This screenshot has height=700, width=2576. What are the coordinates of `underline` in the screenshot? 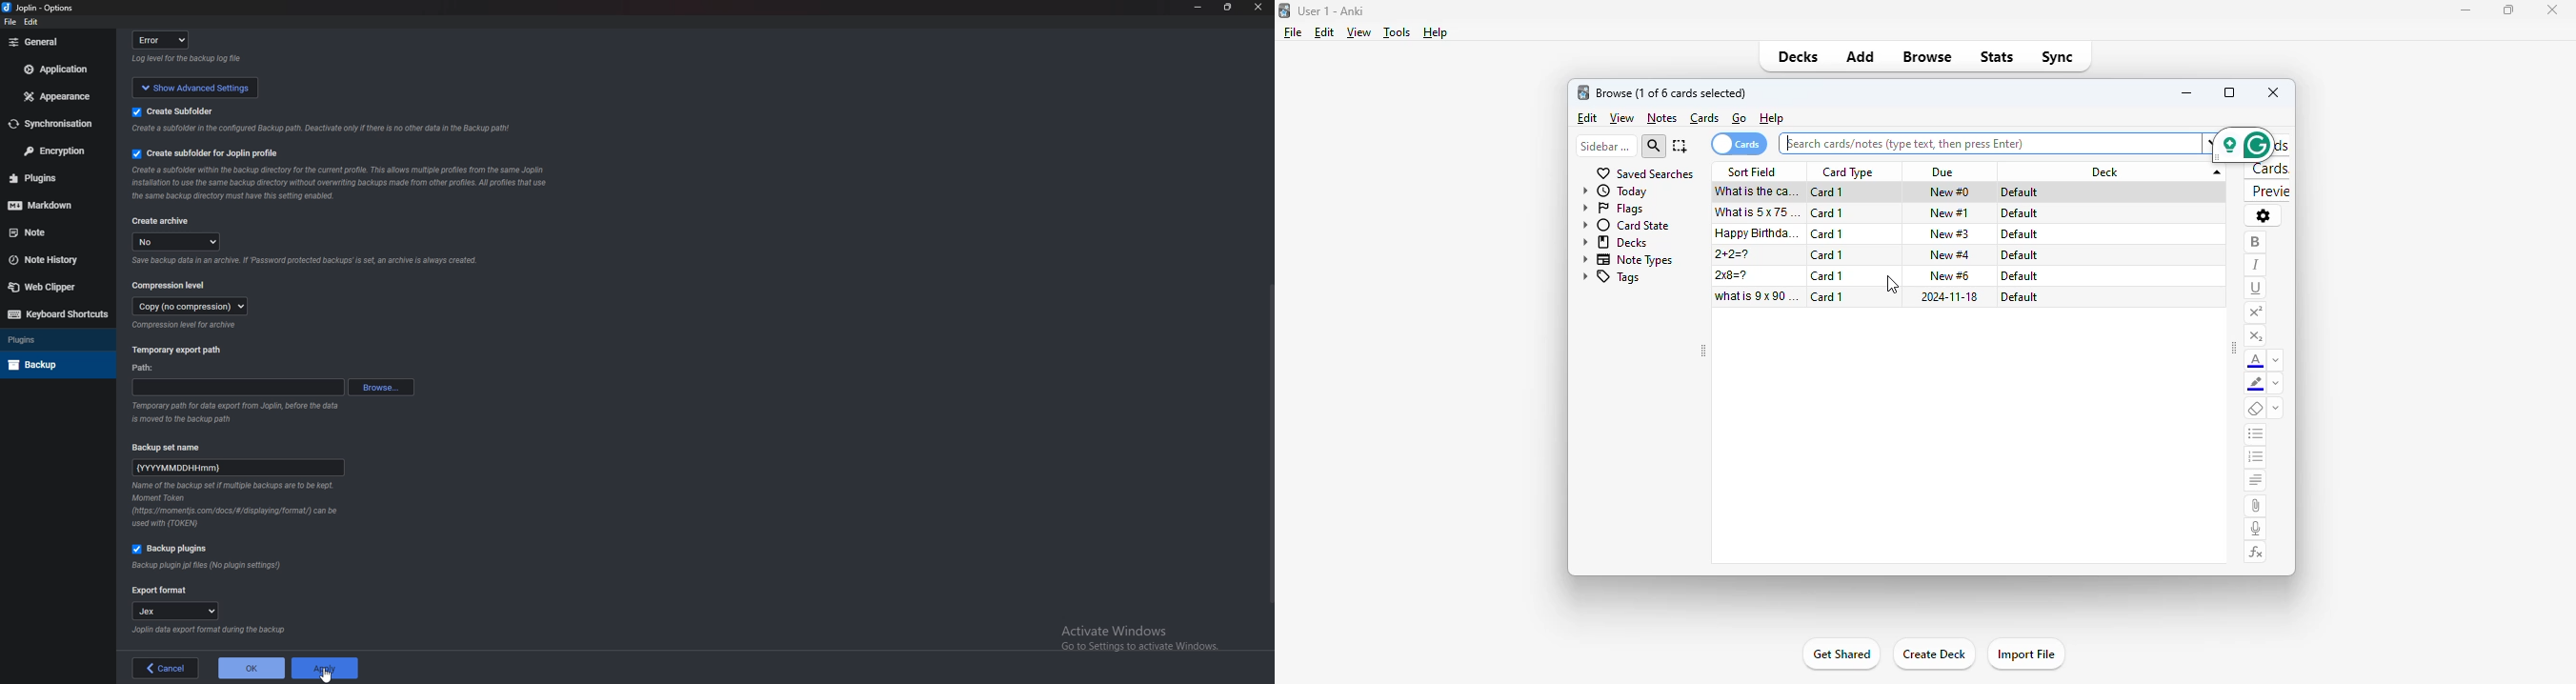 It's located at (2256, 288).